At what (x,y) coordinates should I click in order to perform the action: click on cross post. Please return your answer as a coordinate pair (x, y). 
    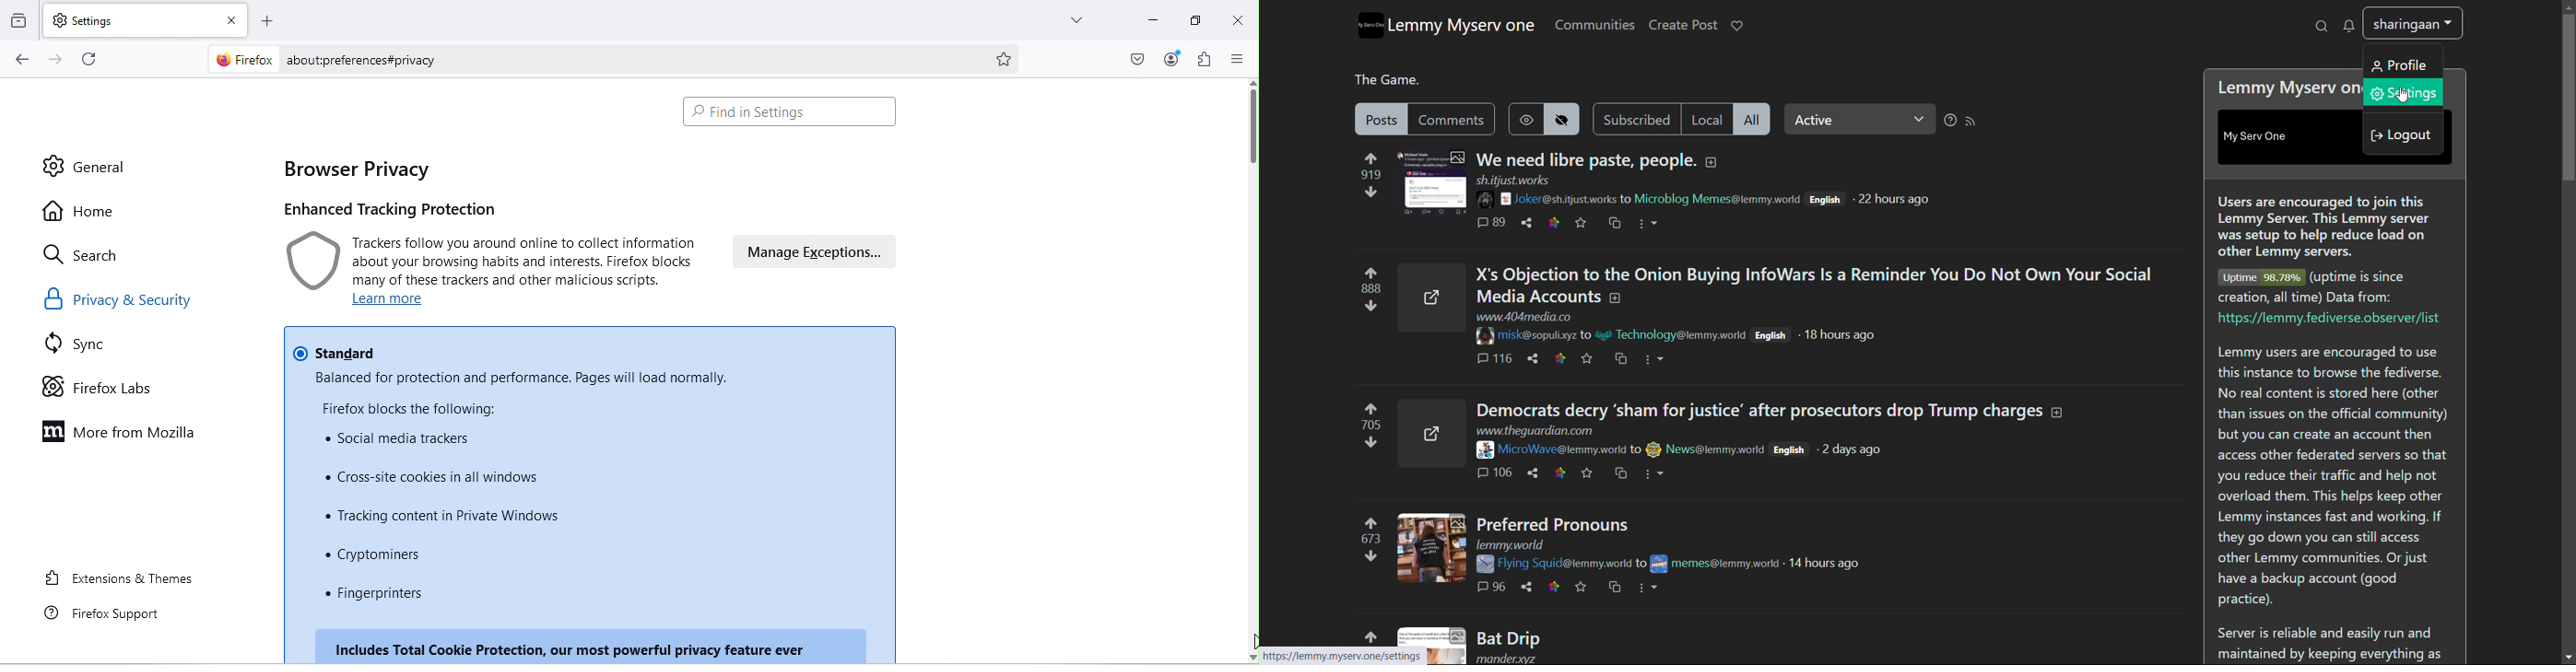
    Looking at the image, I should click on (1616, 223).